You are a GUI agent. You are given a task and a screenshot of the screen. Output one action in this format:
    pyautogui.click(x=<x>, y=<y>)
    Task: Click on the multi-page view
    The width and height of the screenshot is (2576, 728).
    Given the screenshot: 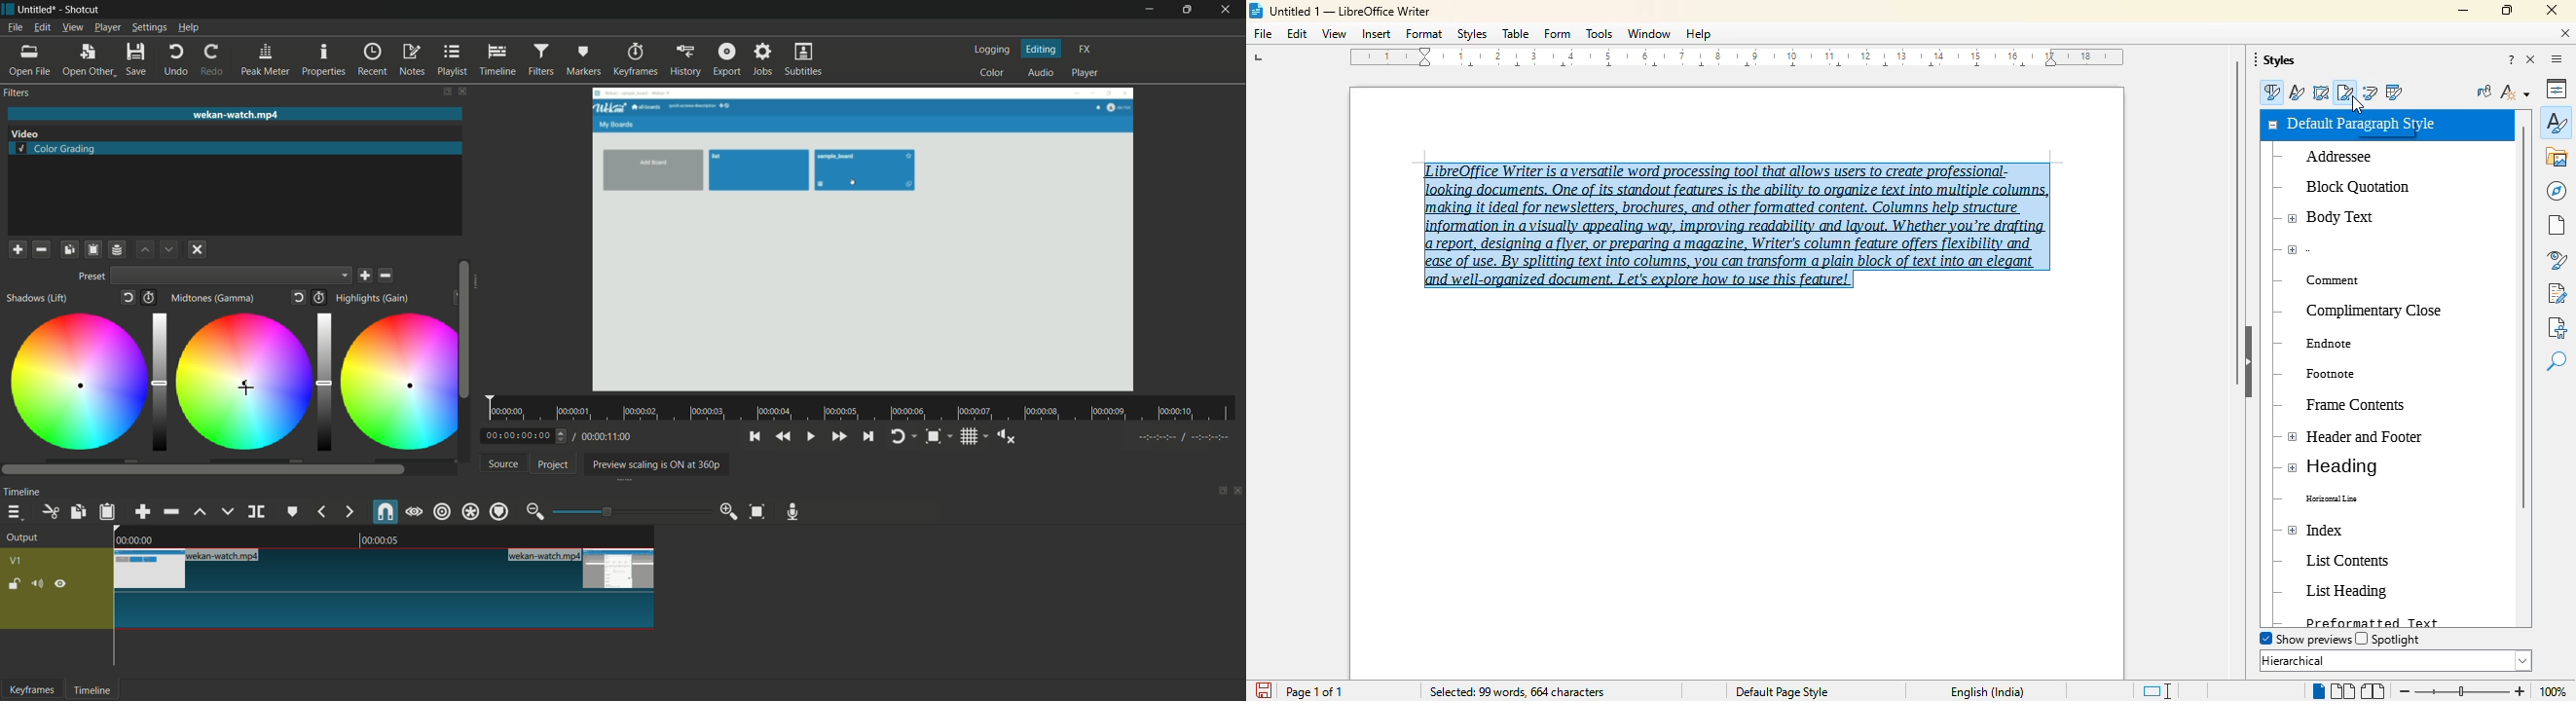 What is the action you would take?
    pyautogui.click(x=2341, y=690)
    